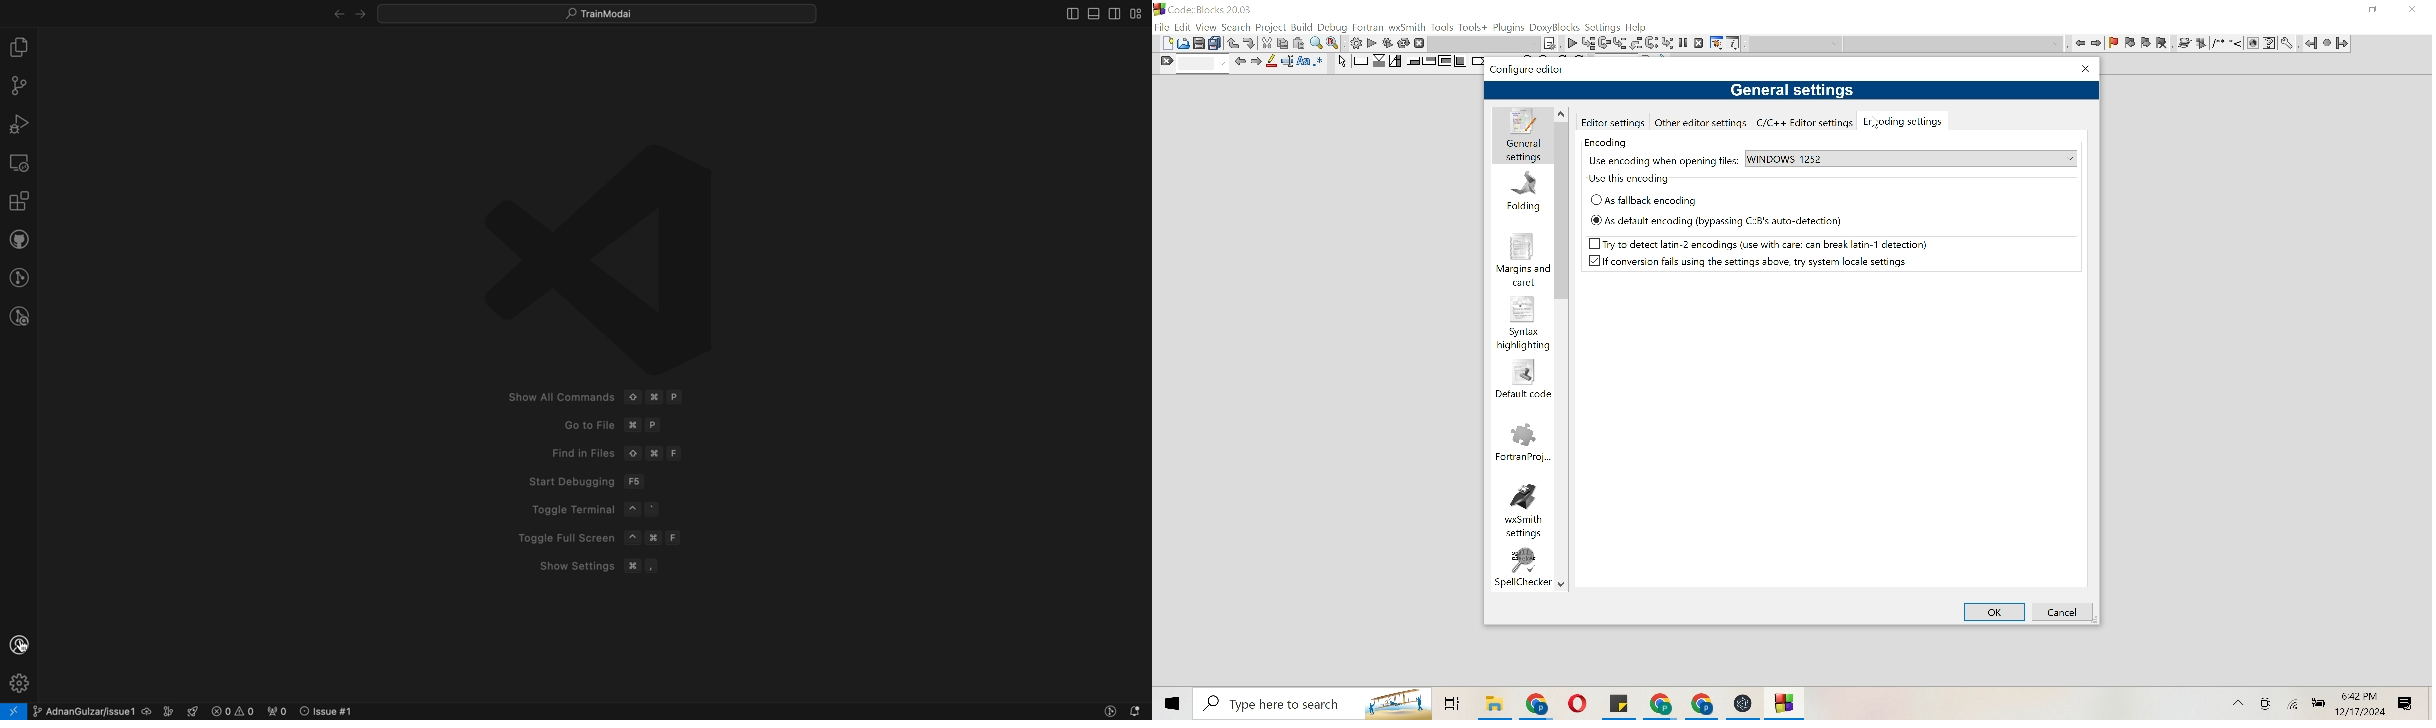  What do you see at coordinates (1573, 43) in the screenshot?
I see `Play` at bounding box center [1573, 43].